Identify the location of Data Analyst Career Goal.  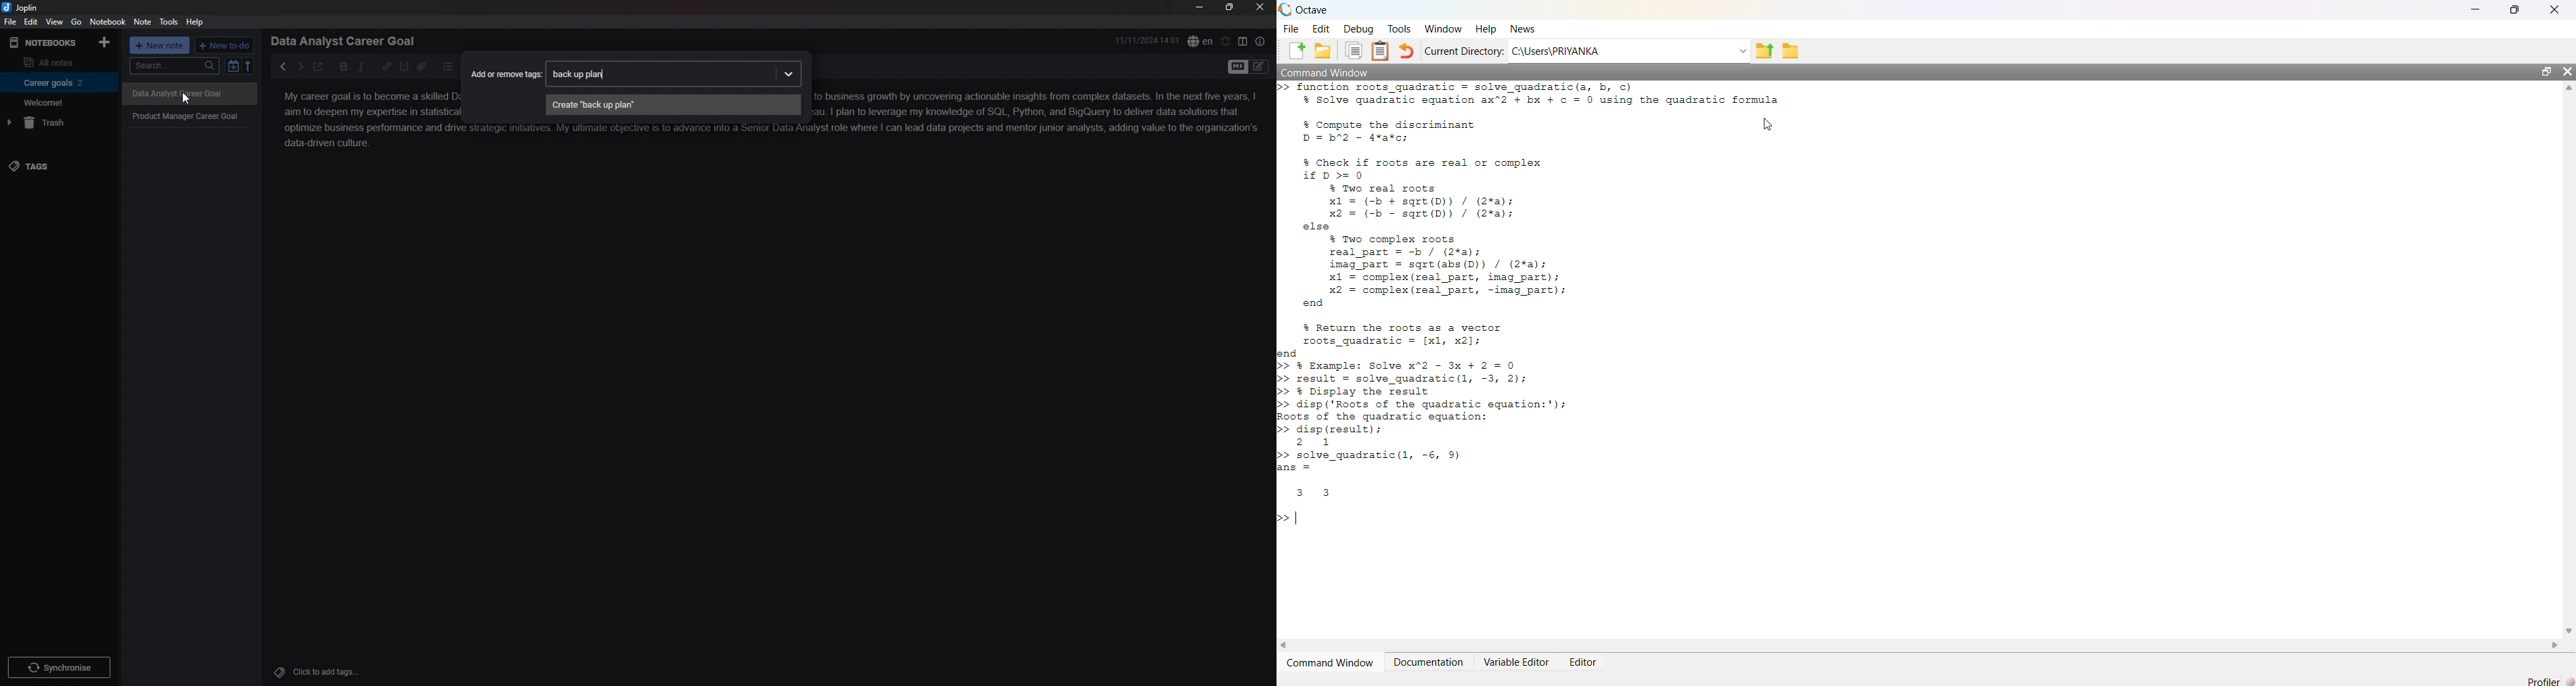
(348, 41).